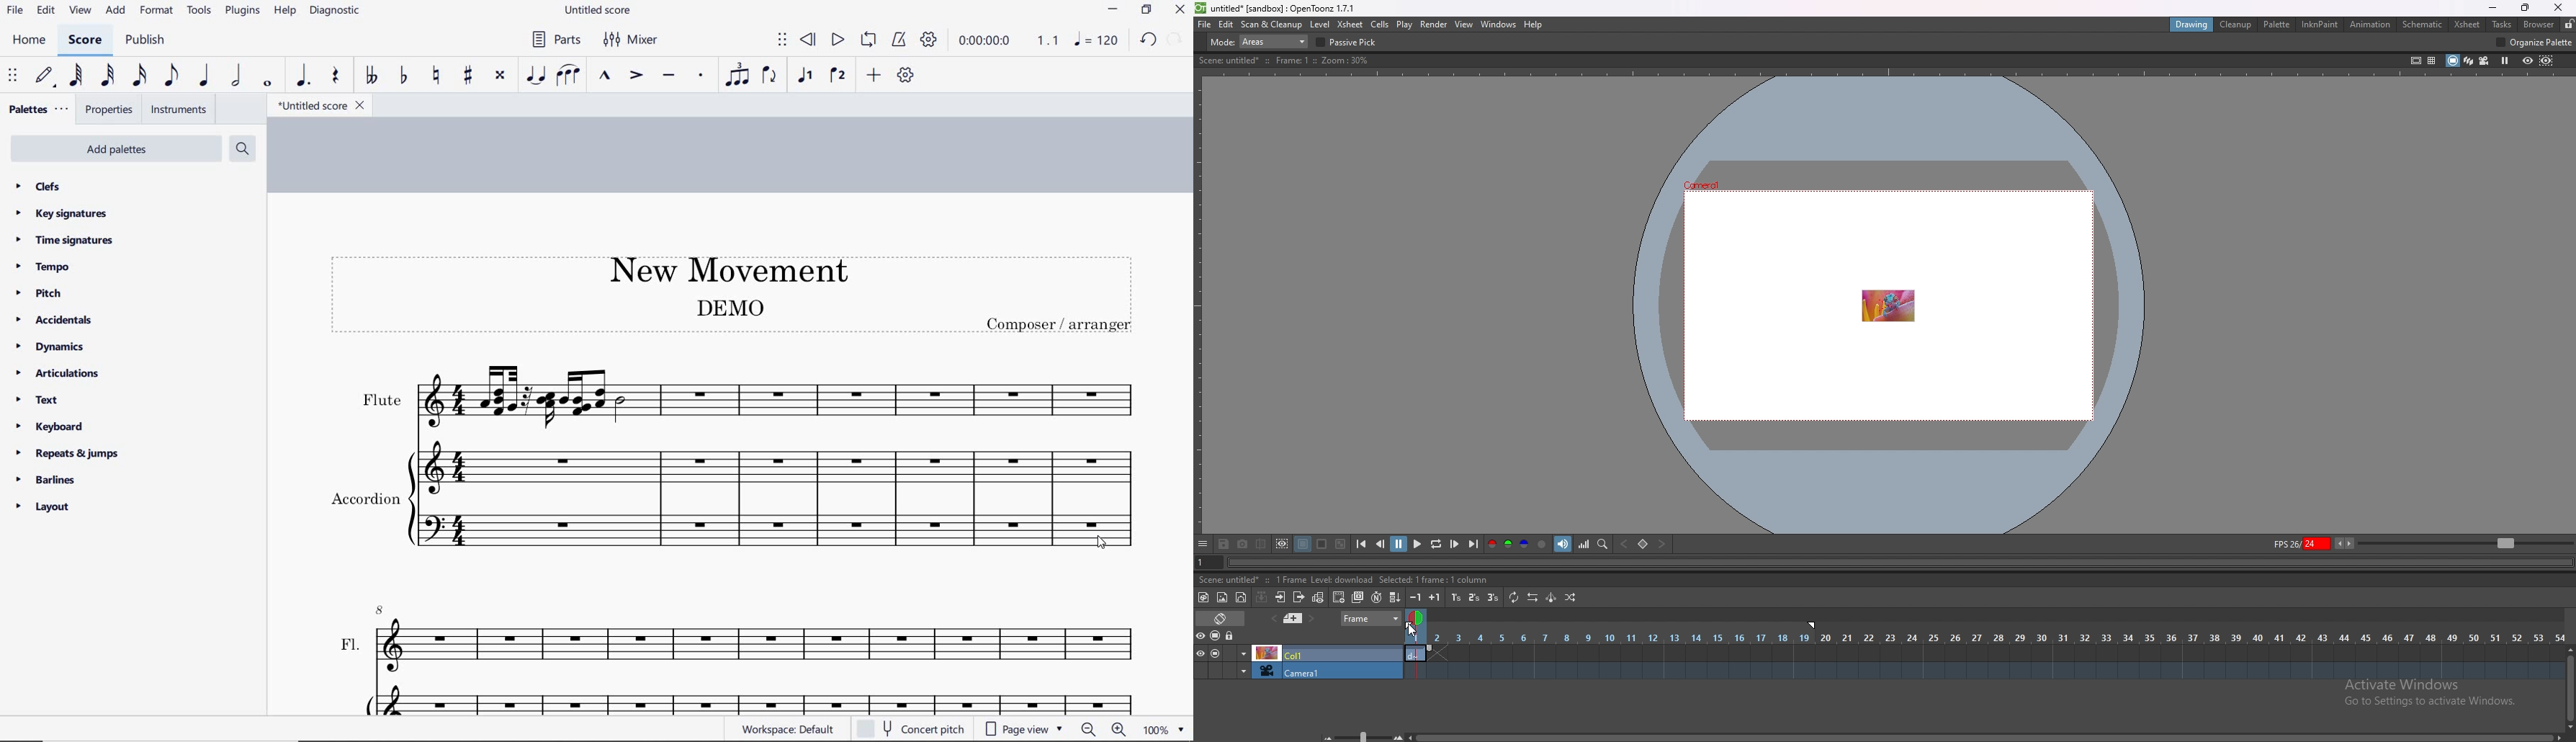  I want to click on title, so click(1278, 9).